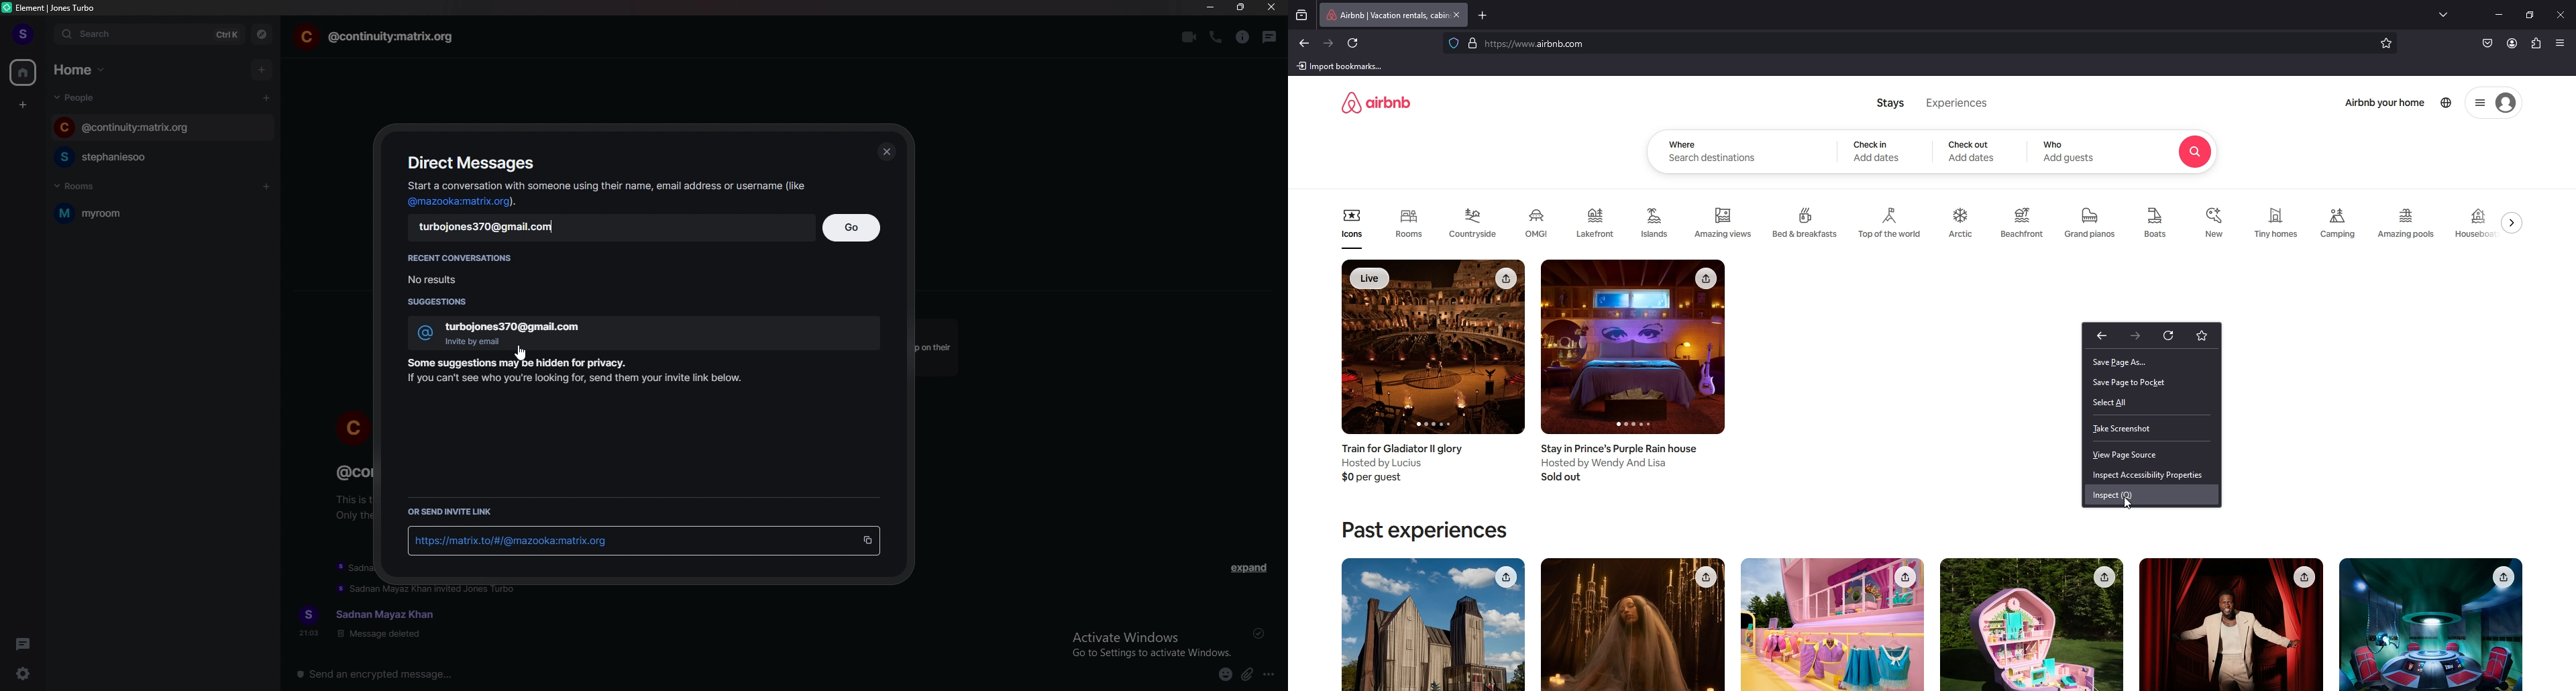  What do you see at coordinates (525, 539) in the screenshot?
I see `link` at bounding box center [525, 539].